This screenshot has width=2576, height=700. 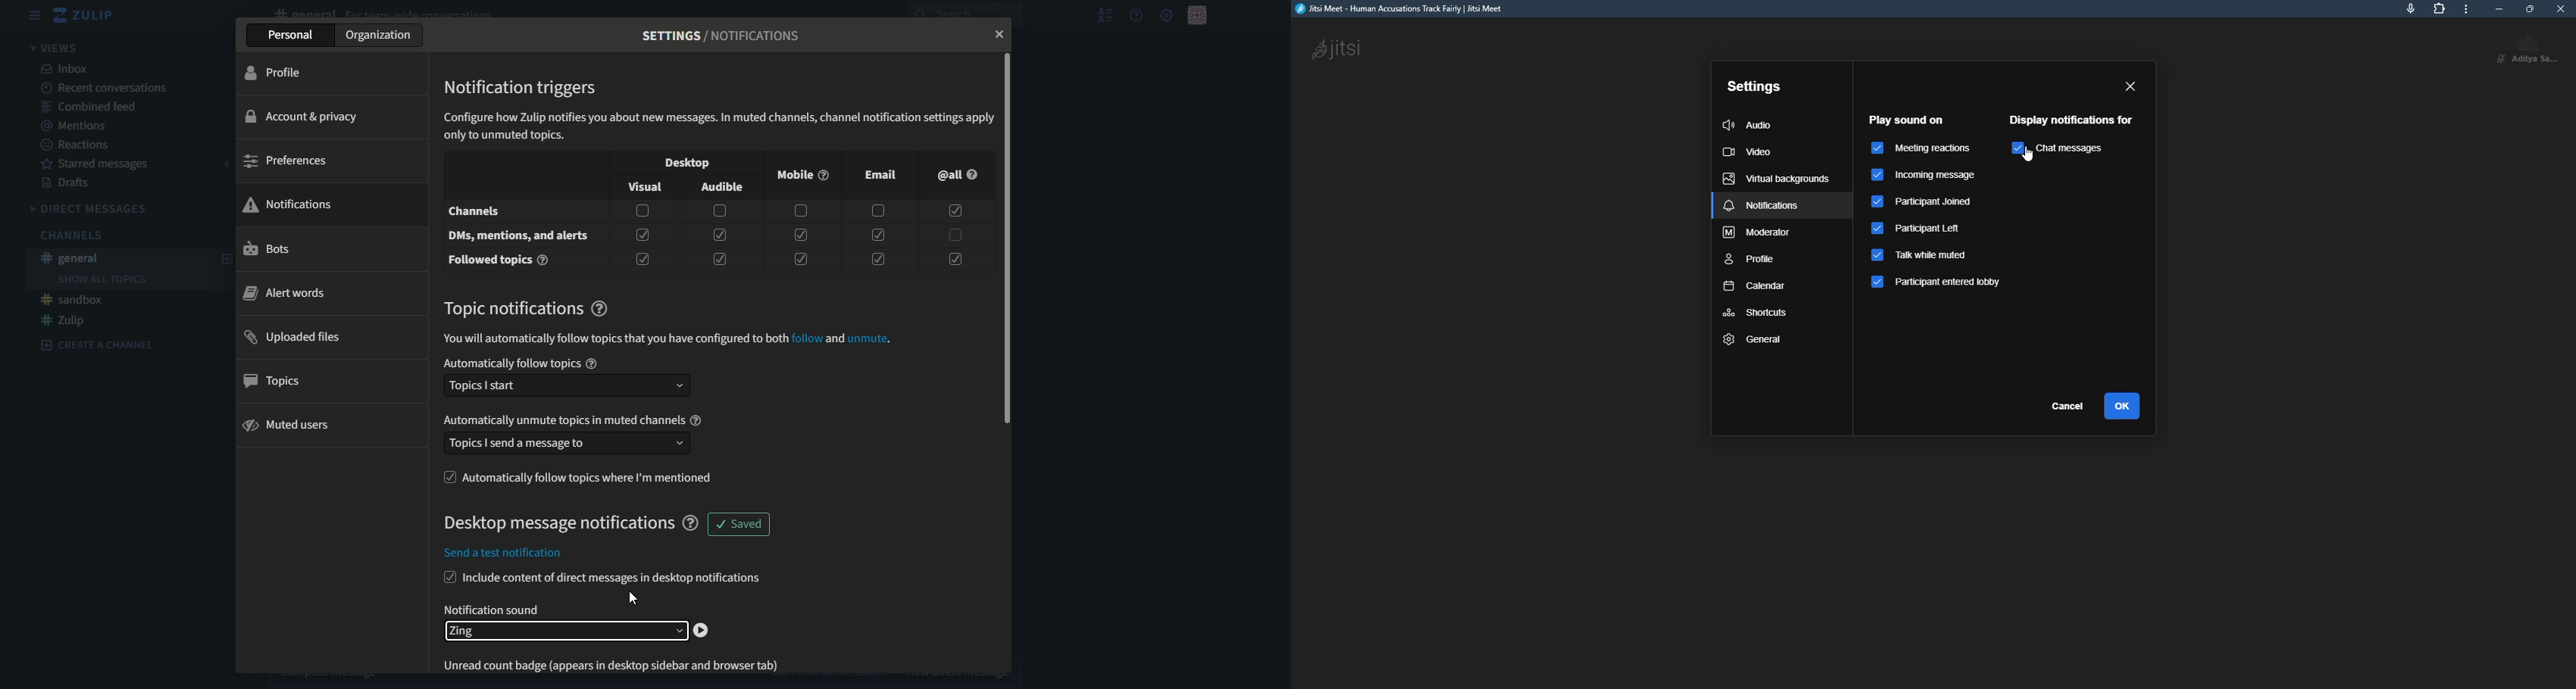 What do you see at coordinates (739, 525) in the screenshot?
I see `saved` at bounding box center [739, 525].